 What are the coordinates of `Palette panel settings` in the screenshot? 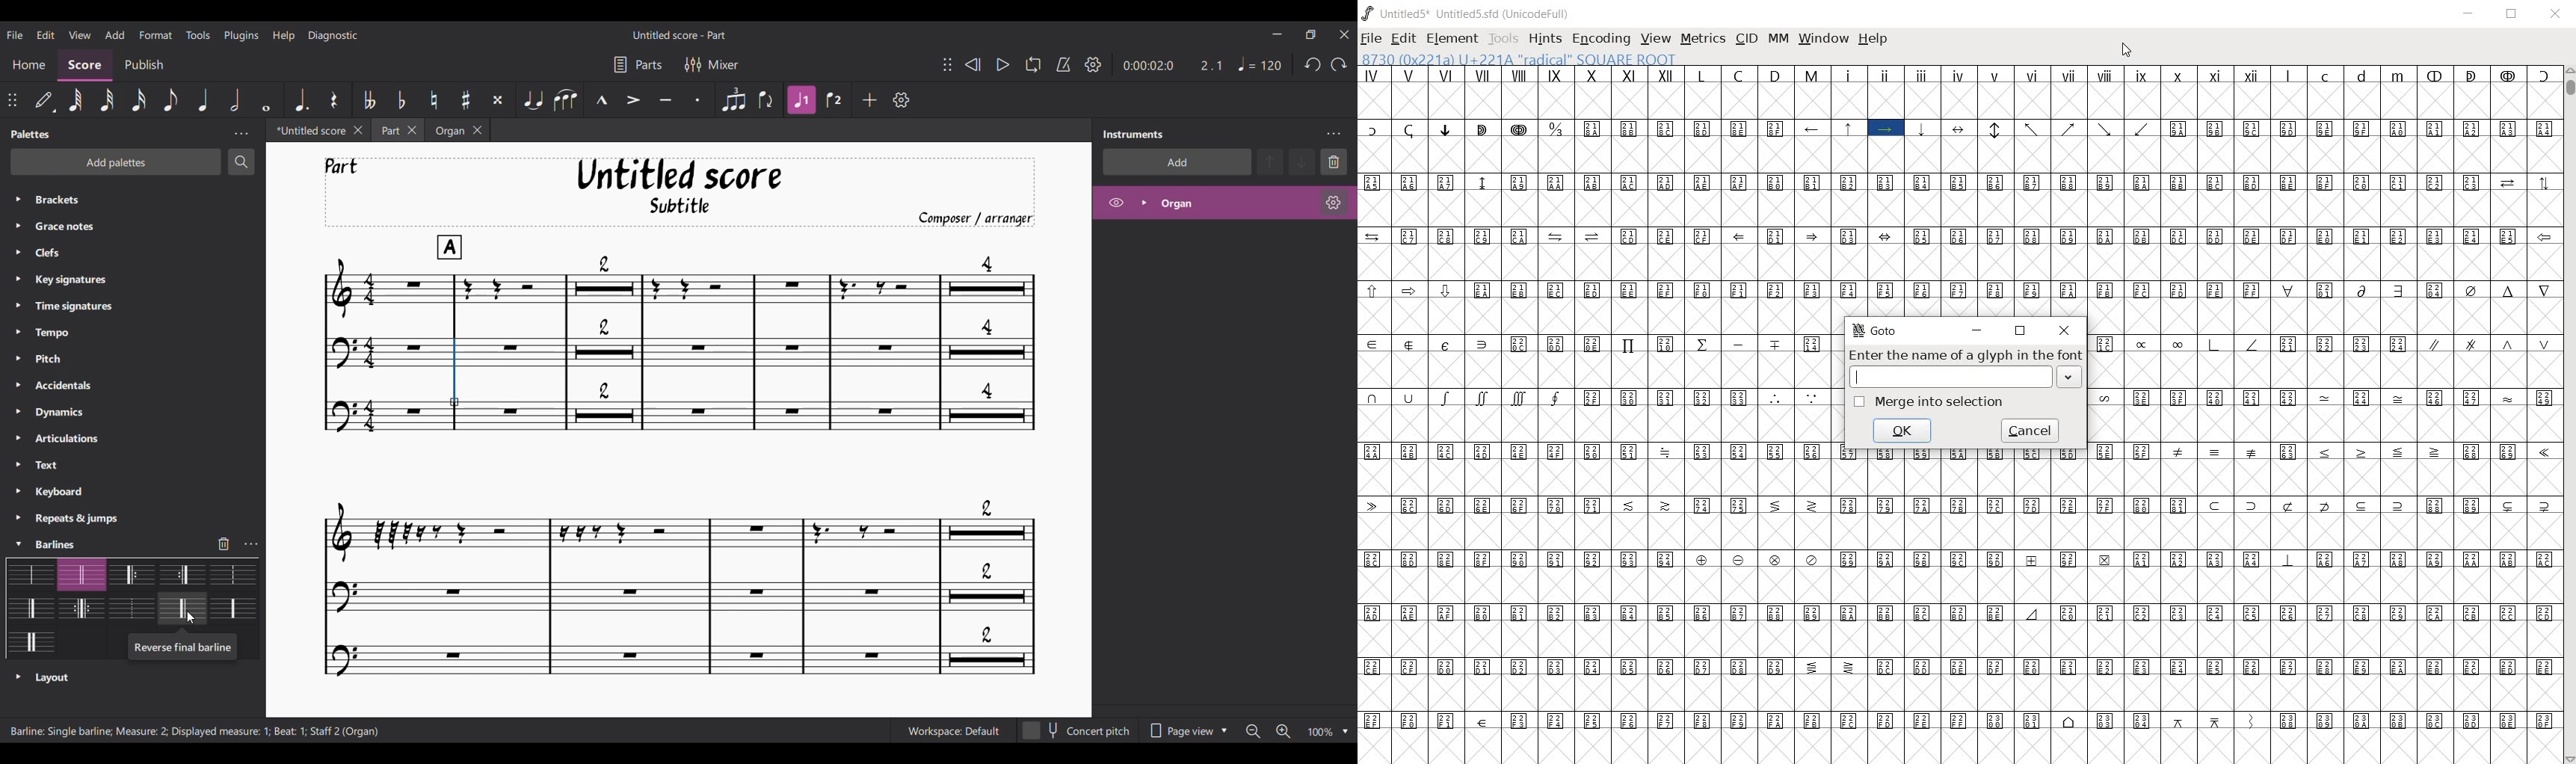 It's located at (241, 134).